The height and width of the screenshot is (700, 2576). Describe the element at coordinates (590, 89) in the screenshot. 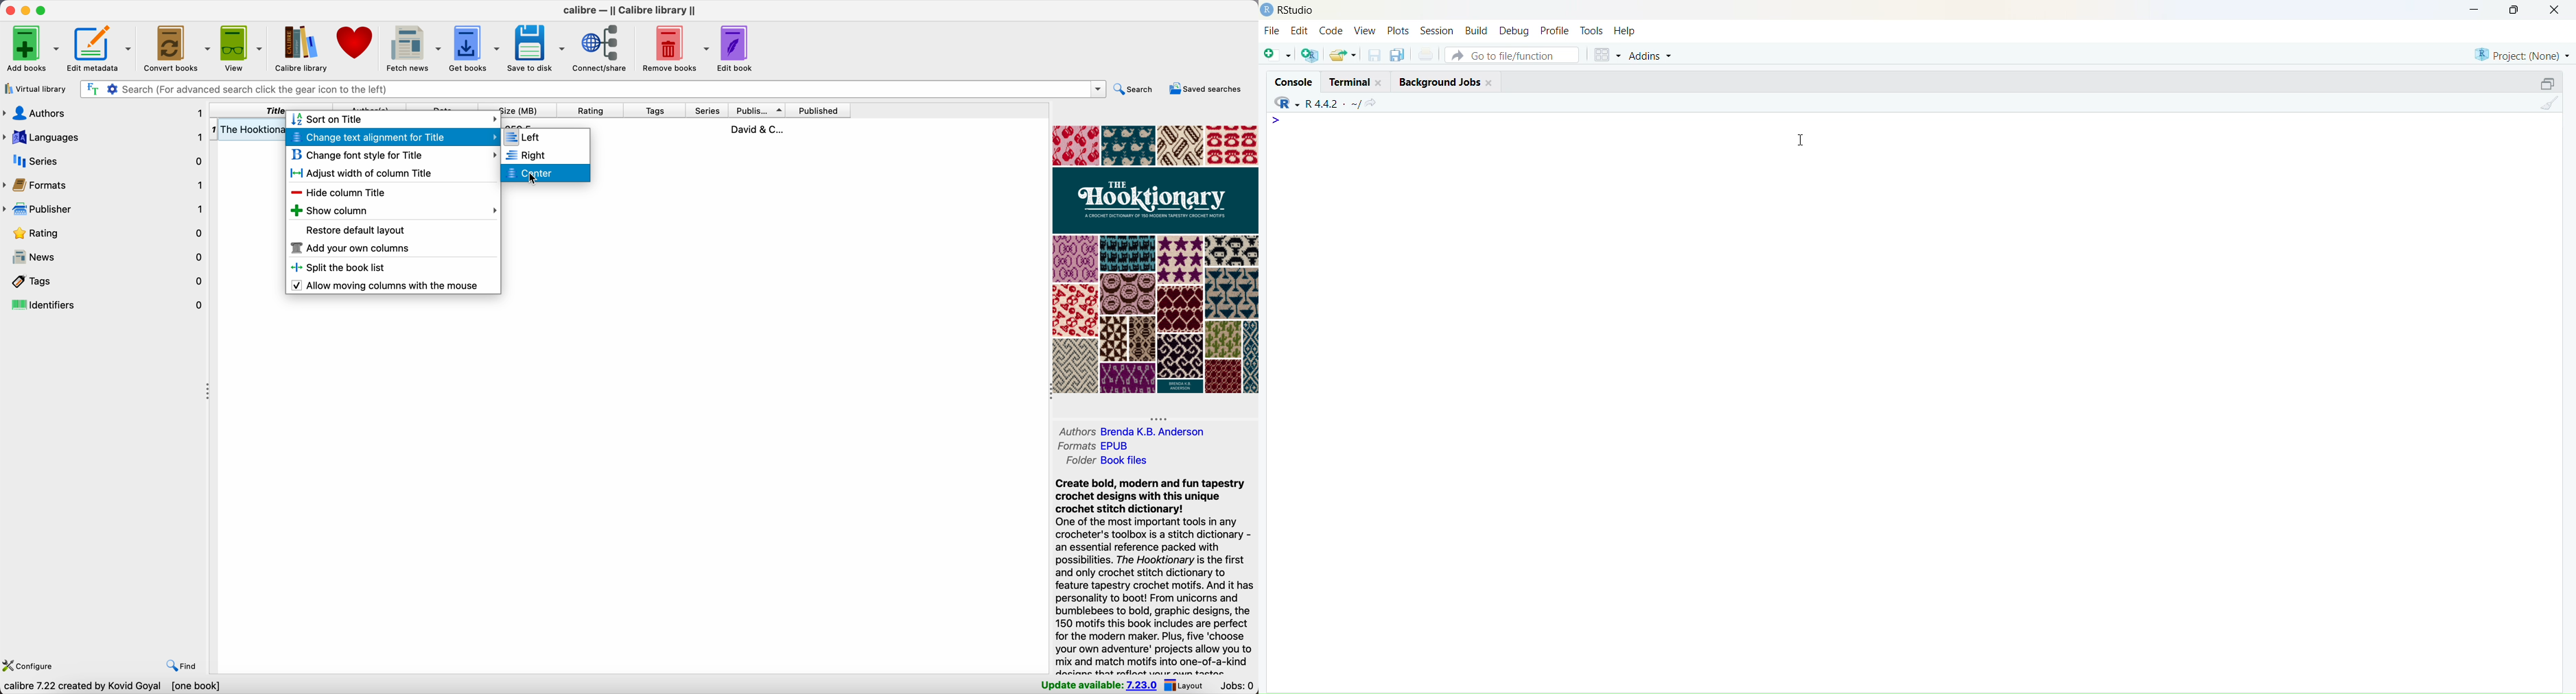

I see `search bar` at that location.